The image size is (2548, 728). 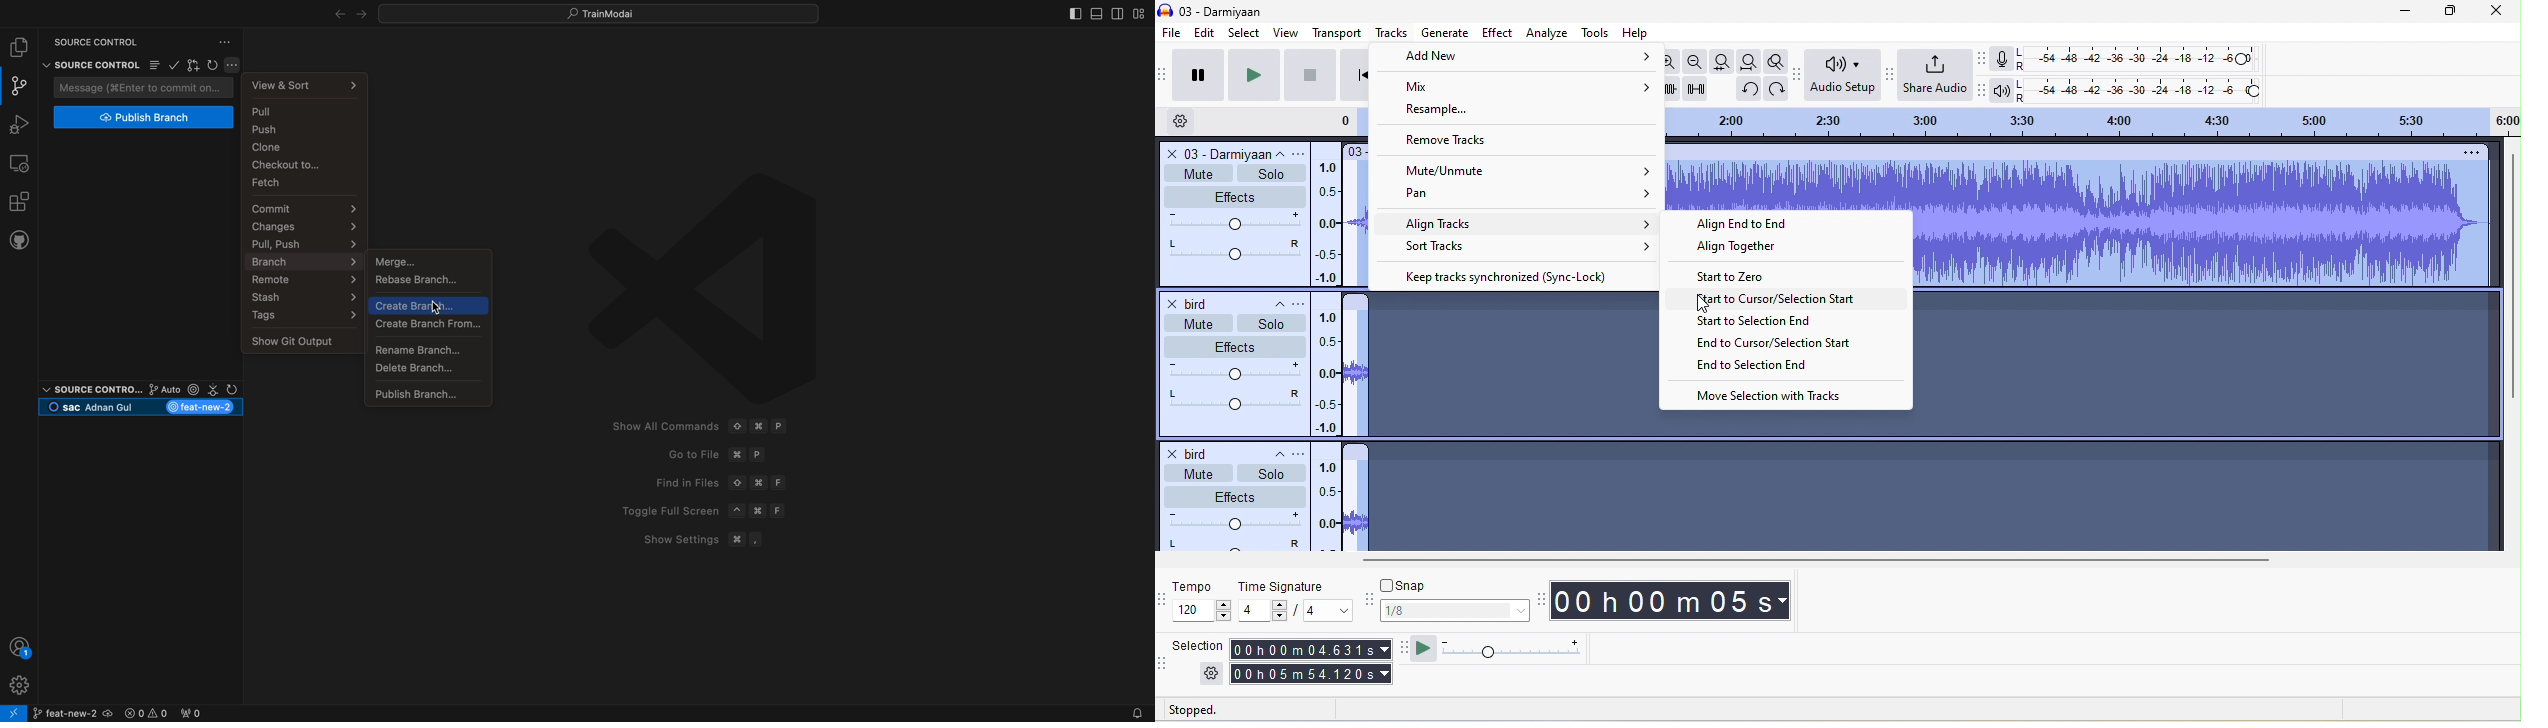 I want to click on Selected track, so click(x=1795, y=187).